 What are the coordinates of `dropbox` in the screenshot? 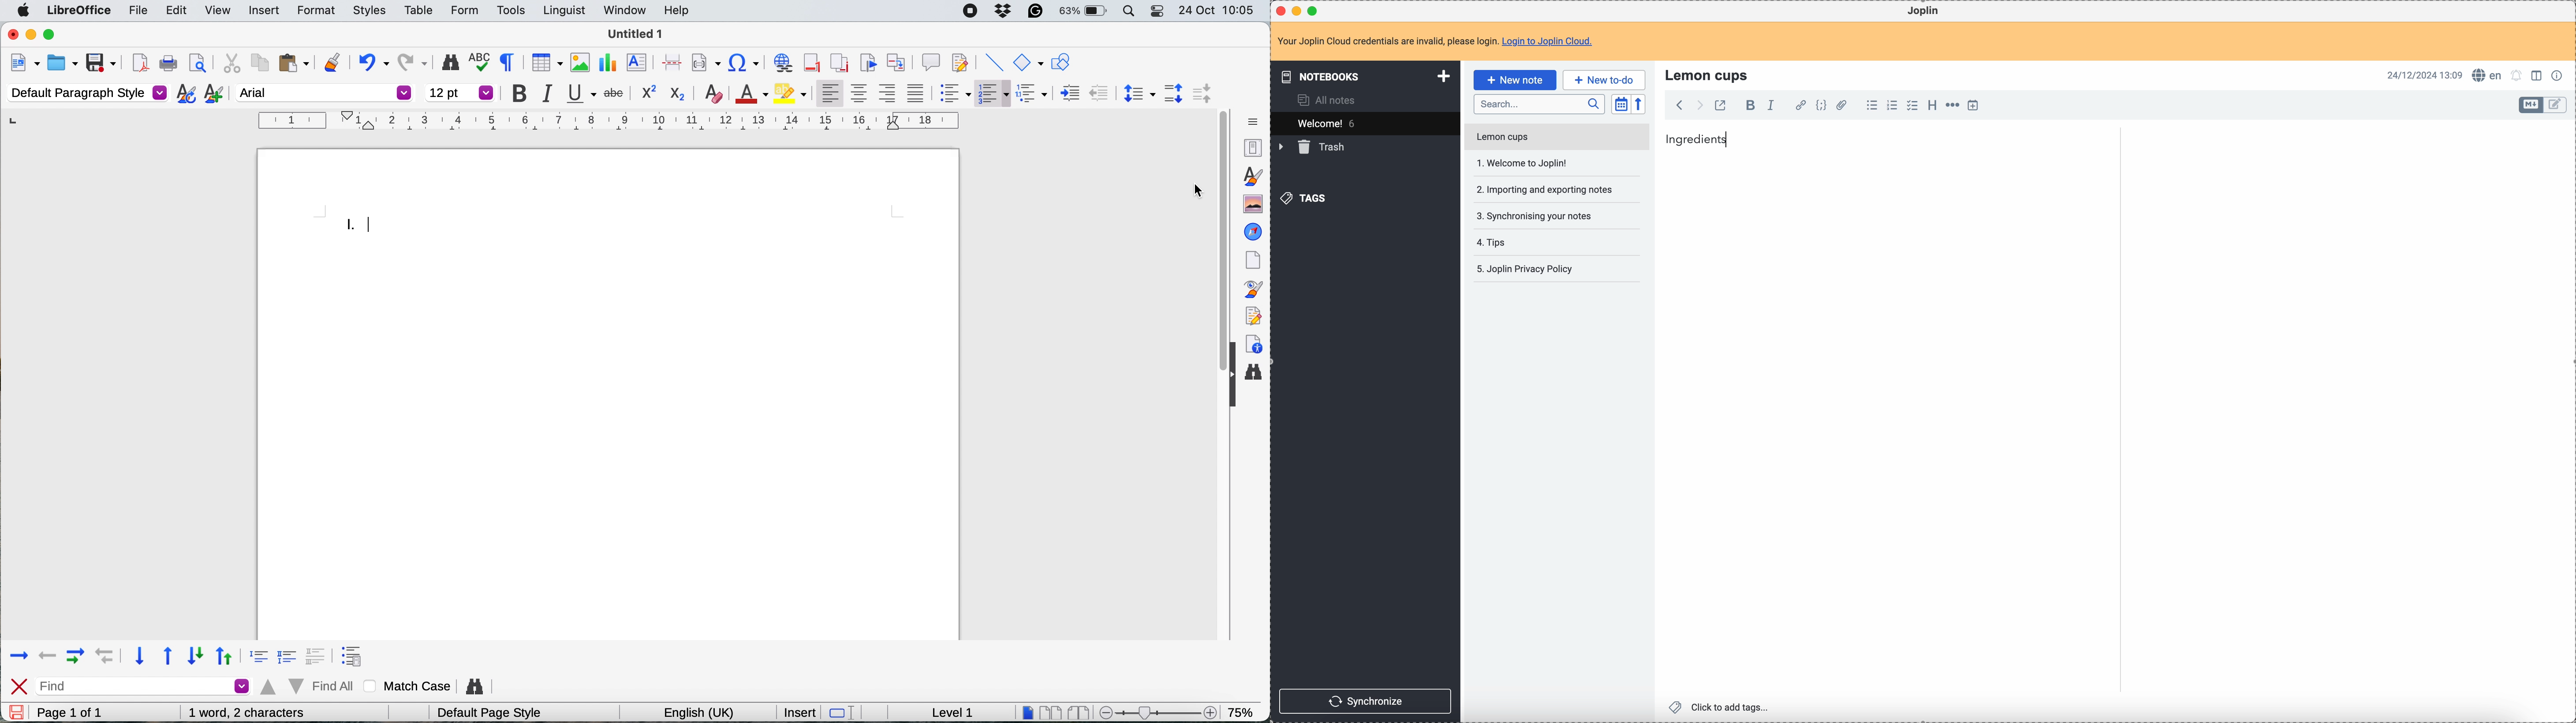 It's located at (1004, 10).